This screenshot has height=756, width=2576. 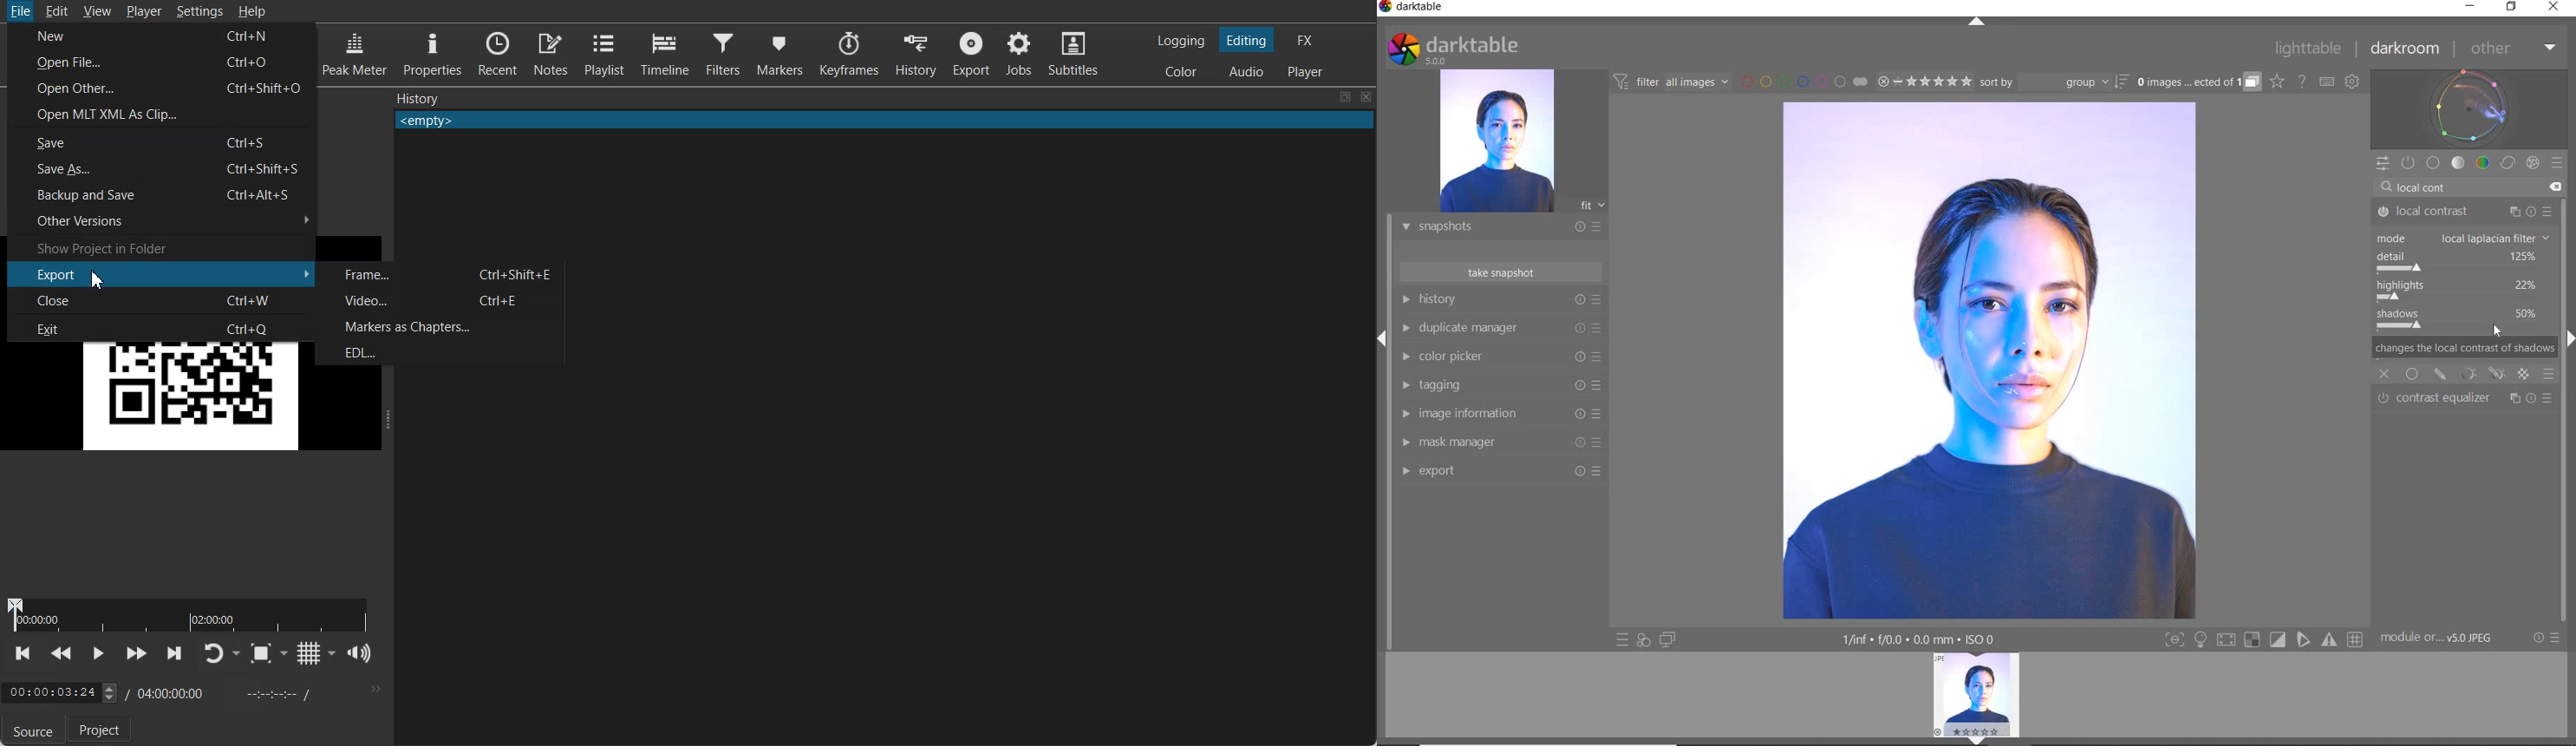 What do you see at coordinates (2253, 640) in the screenshot?
I see `Button` at bounding box center [2253, 640].